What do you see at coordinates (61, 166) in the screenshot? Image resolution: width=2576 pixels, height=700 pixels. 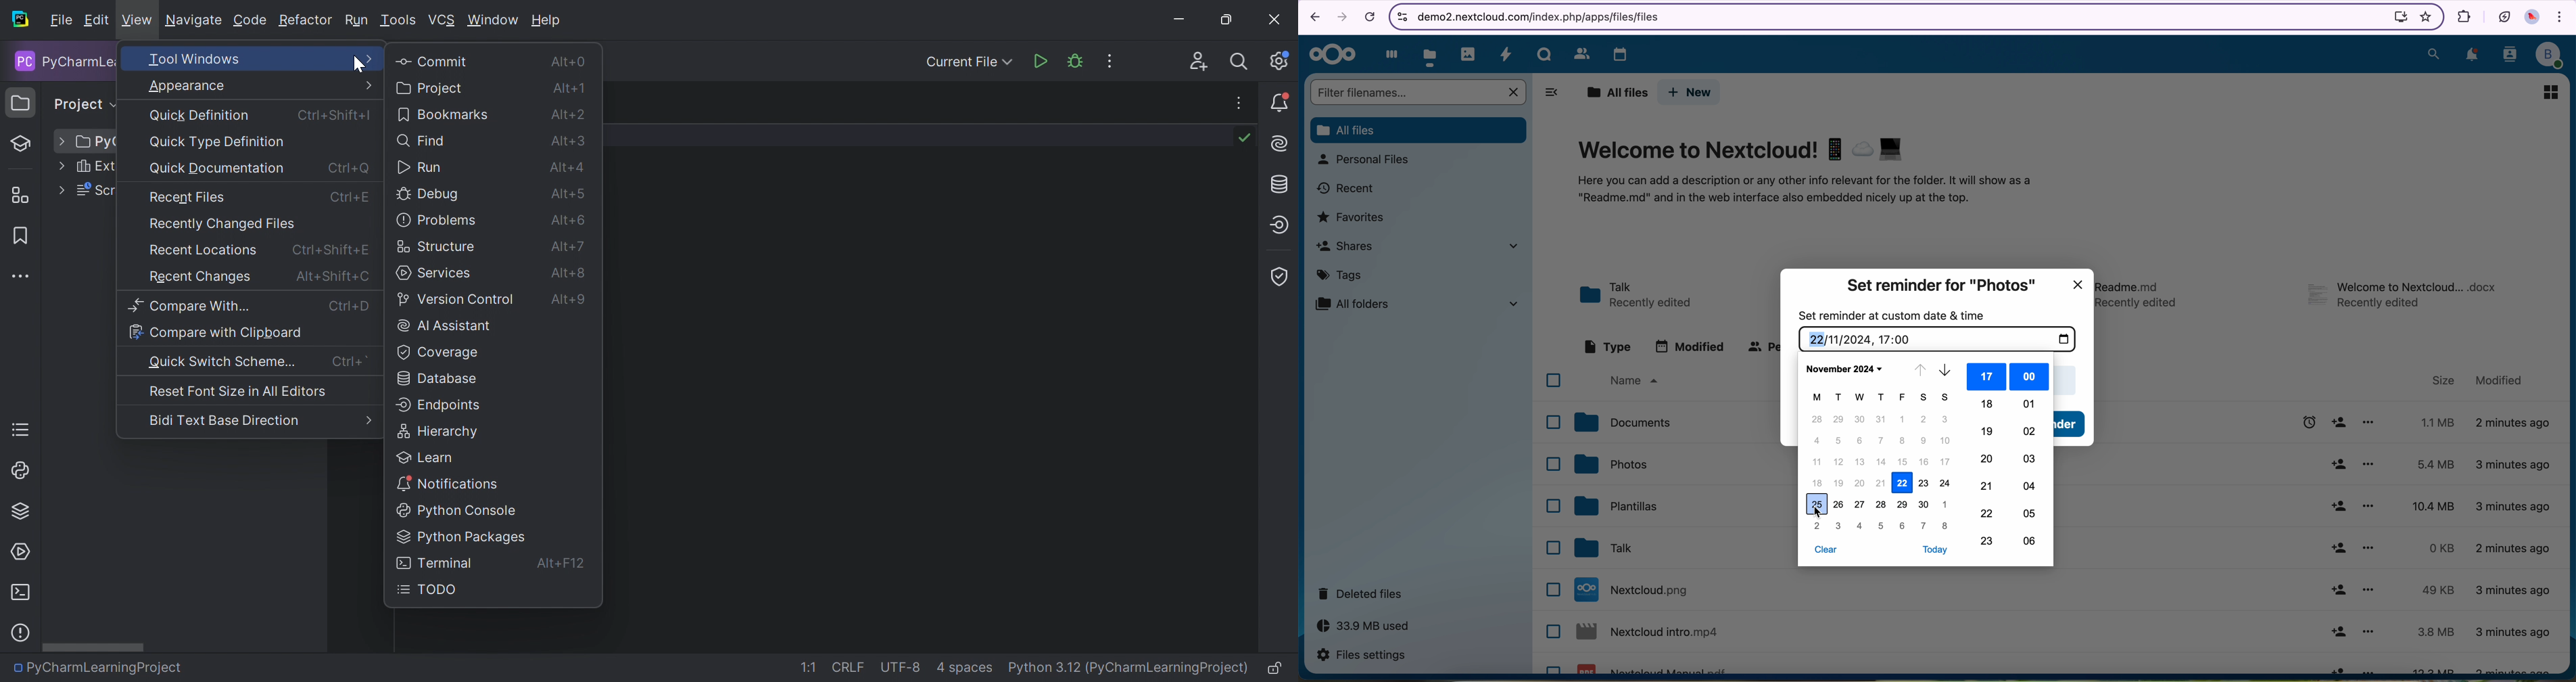 I see `Drop down` at bounding box center [61, 166].